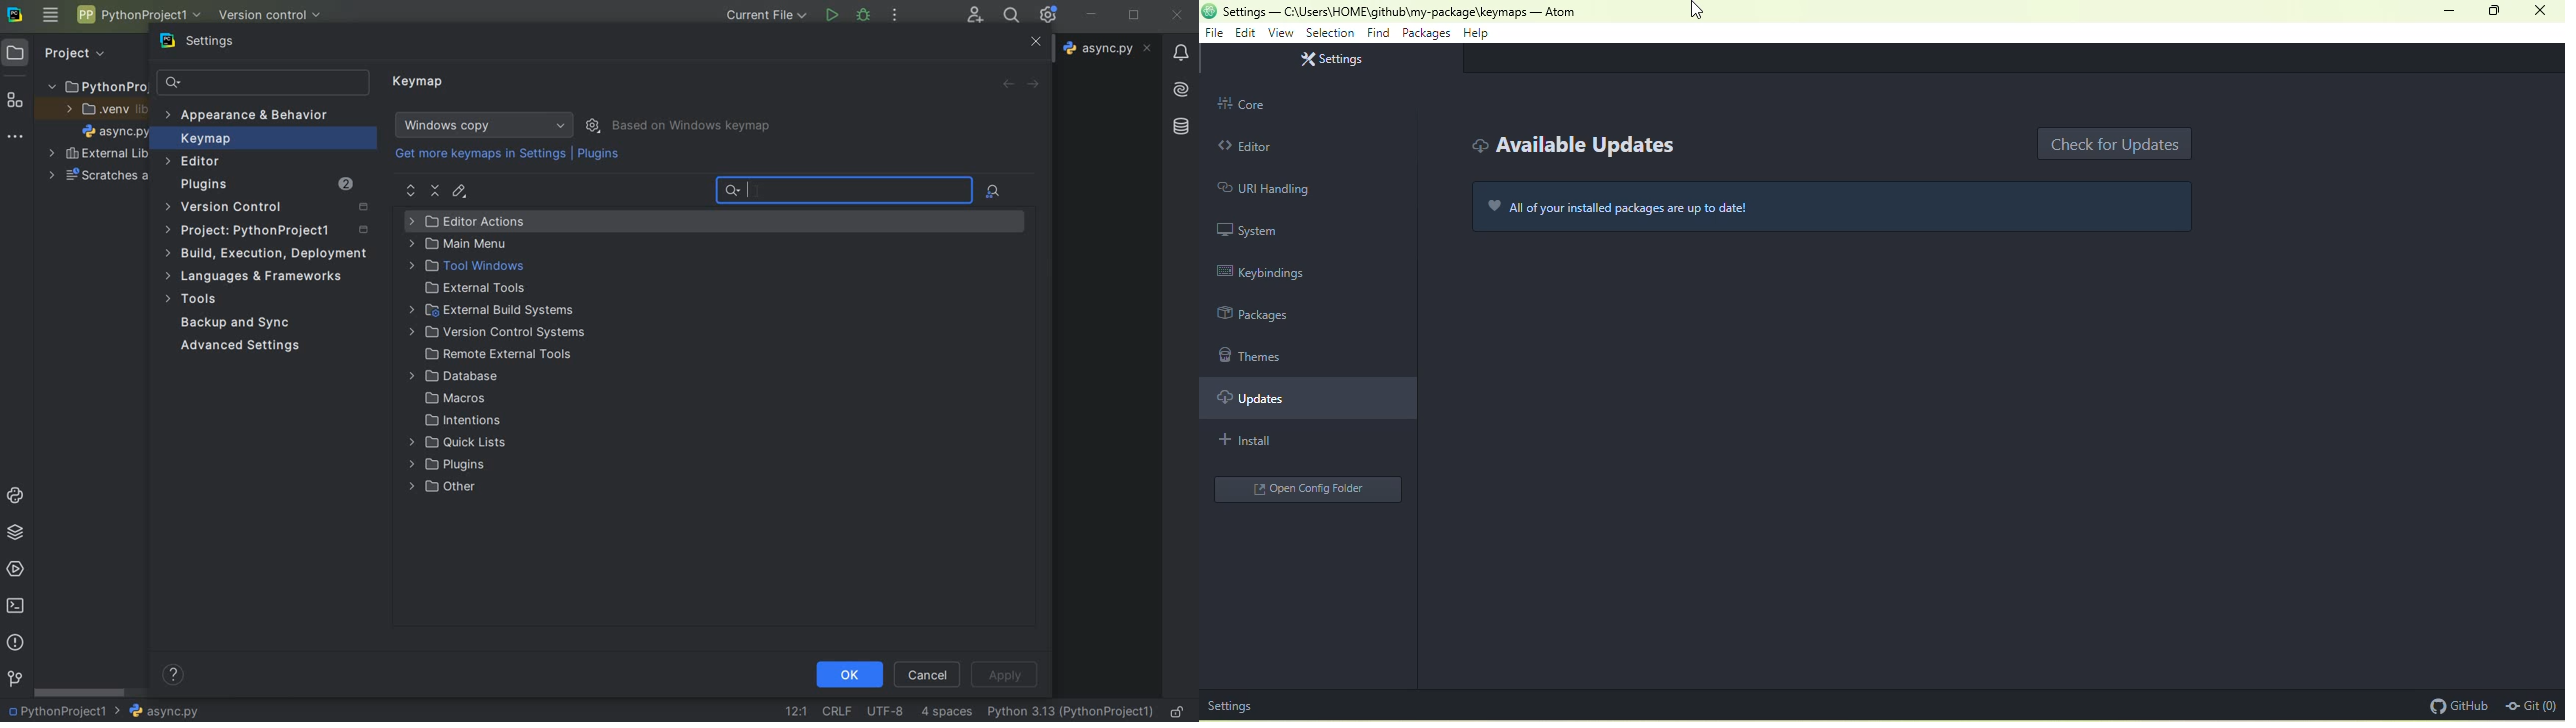 This screenshot has height=728, width=2576. I want to click on current directory, so click(1374, 11).